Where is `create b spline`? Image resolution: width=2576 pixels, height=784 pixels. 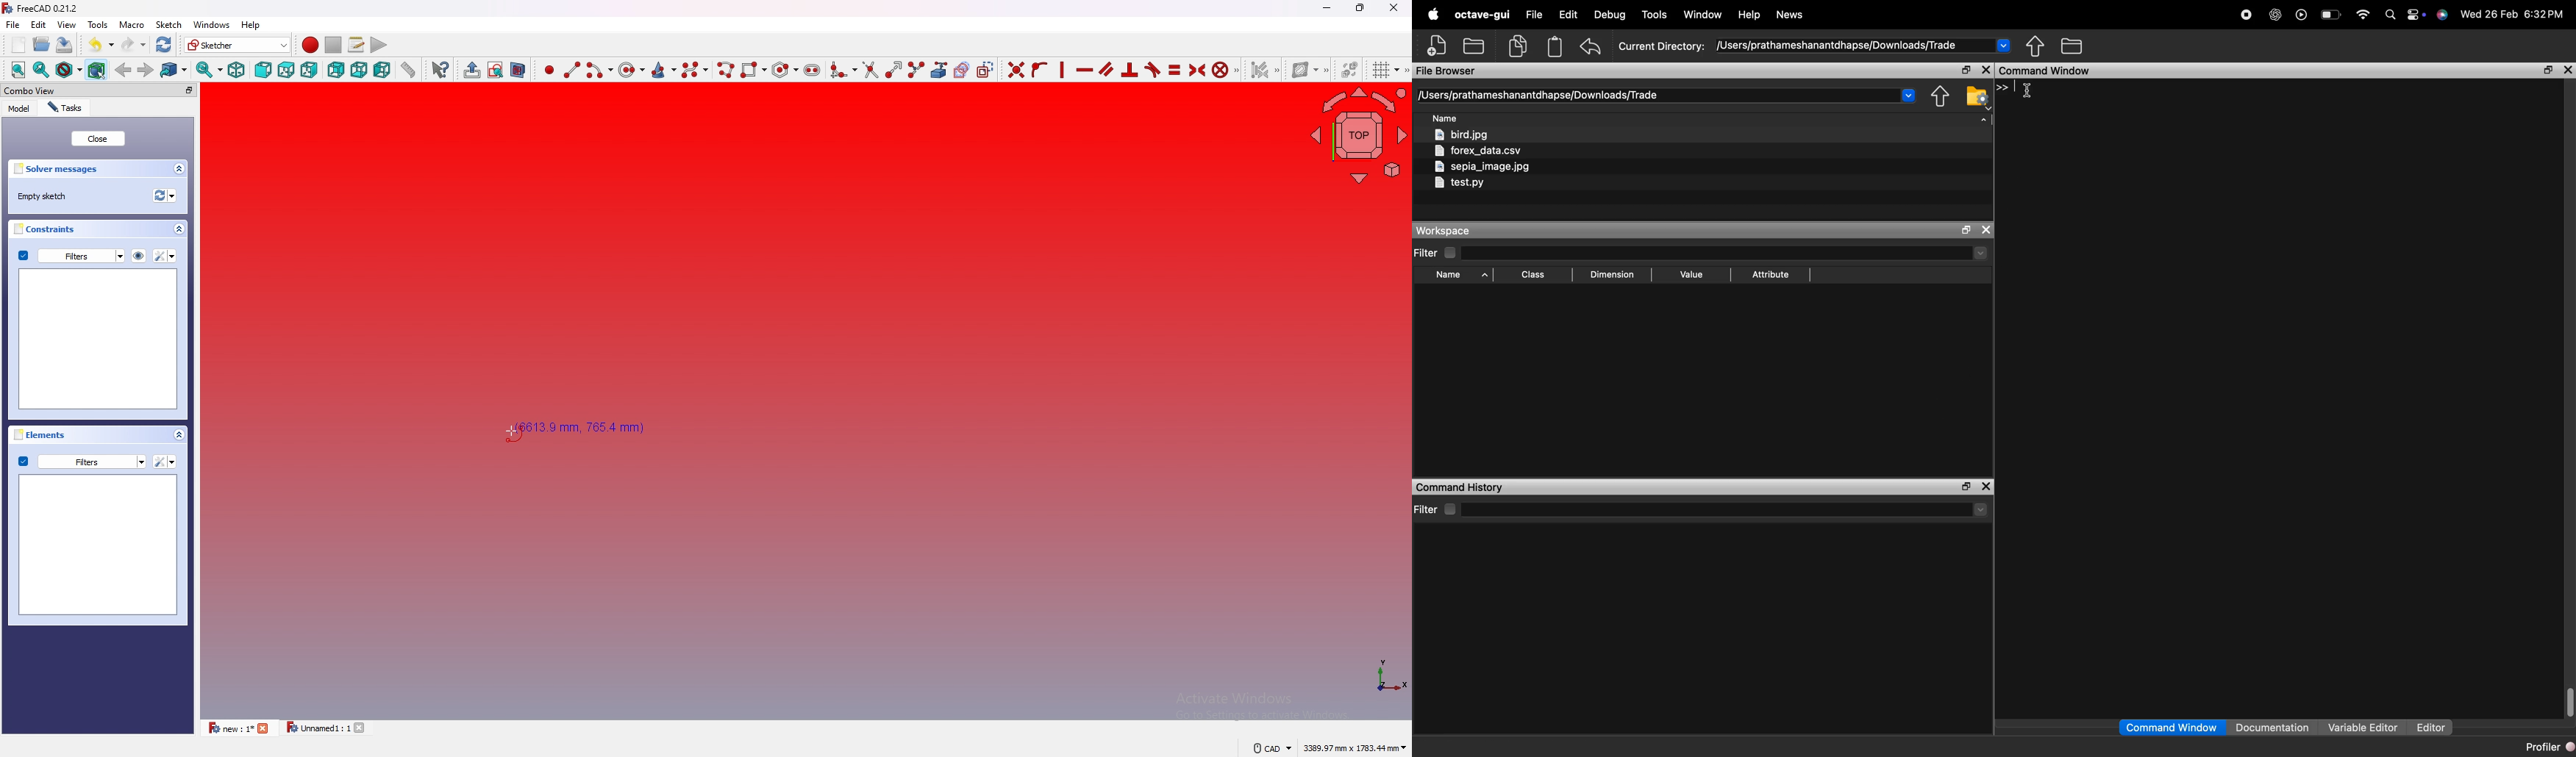 create b spline is located at coordinates (695, 70).